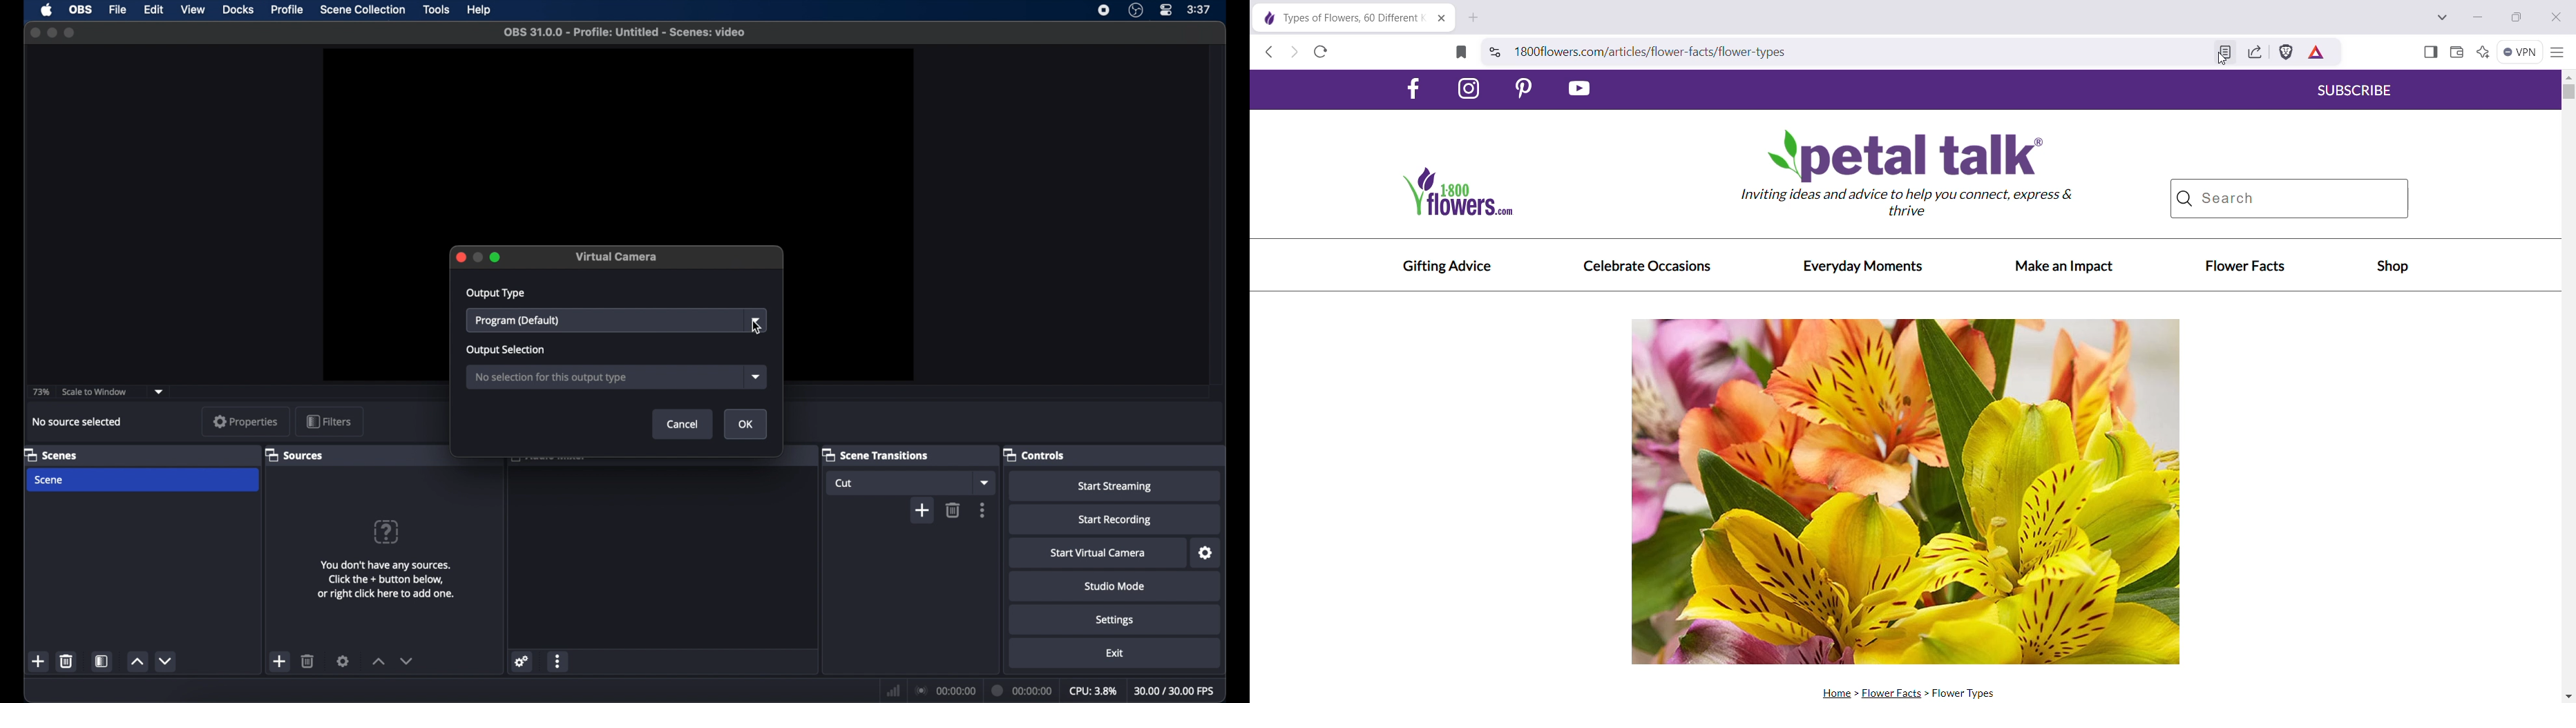 This screenshot has width=2576, height=728. What do you see at coordinates (39, 662) in the screenshot?
I see `add` at bounding box center [39, 662].